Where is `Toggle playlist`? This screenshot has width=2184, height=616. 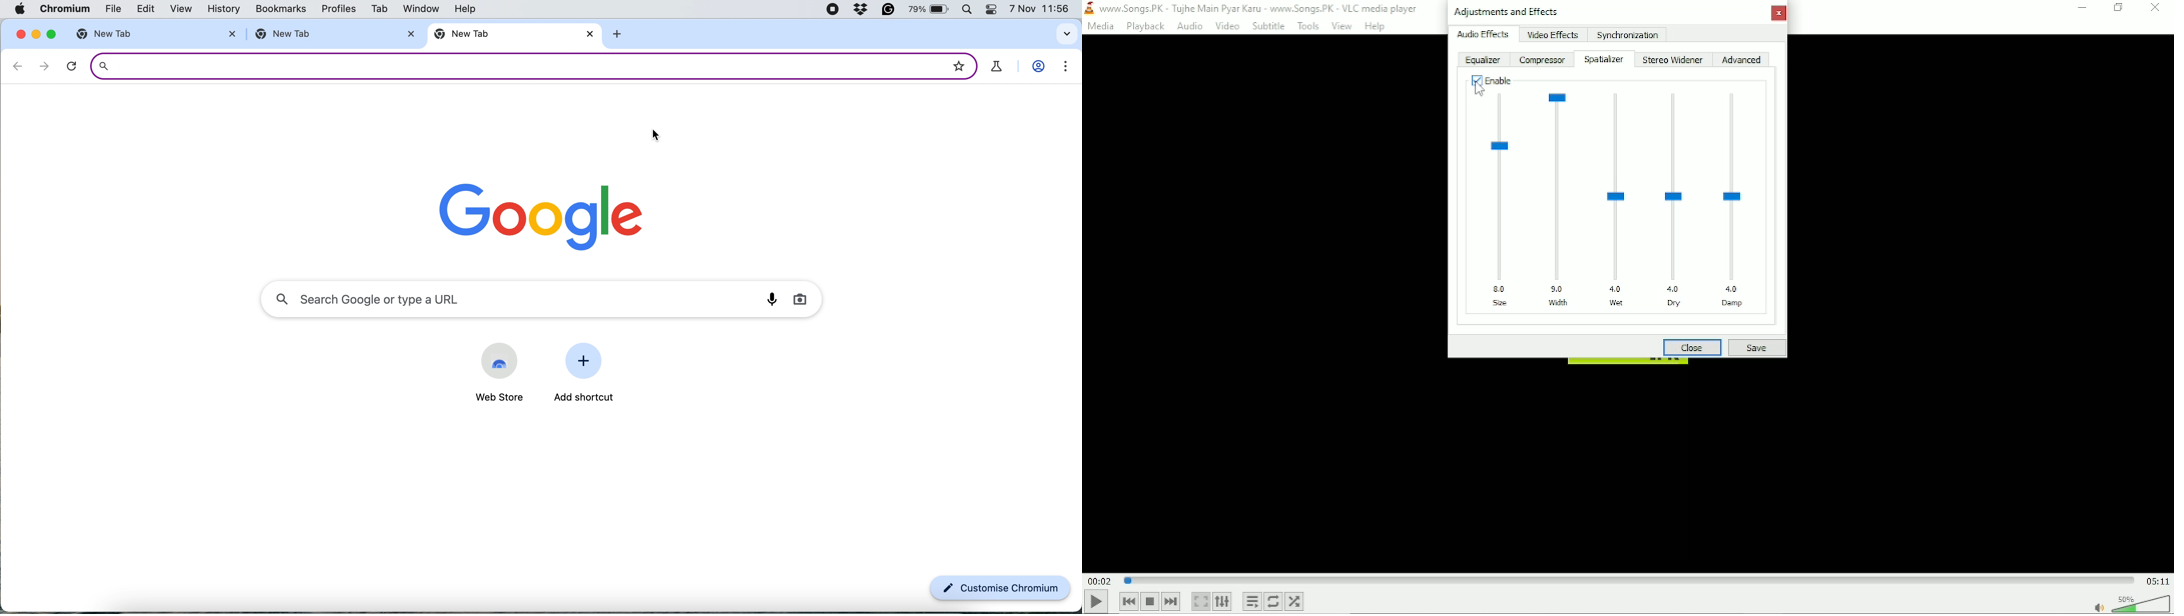 Toggle playlist is located at coordinates (1252, 602).